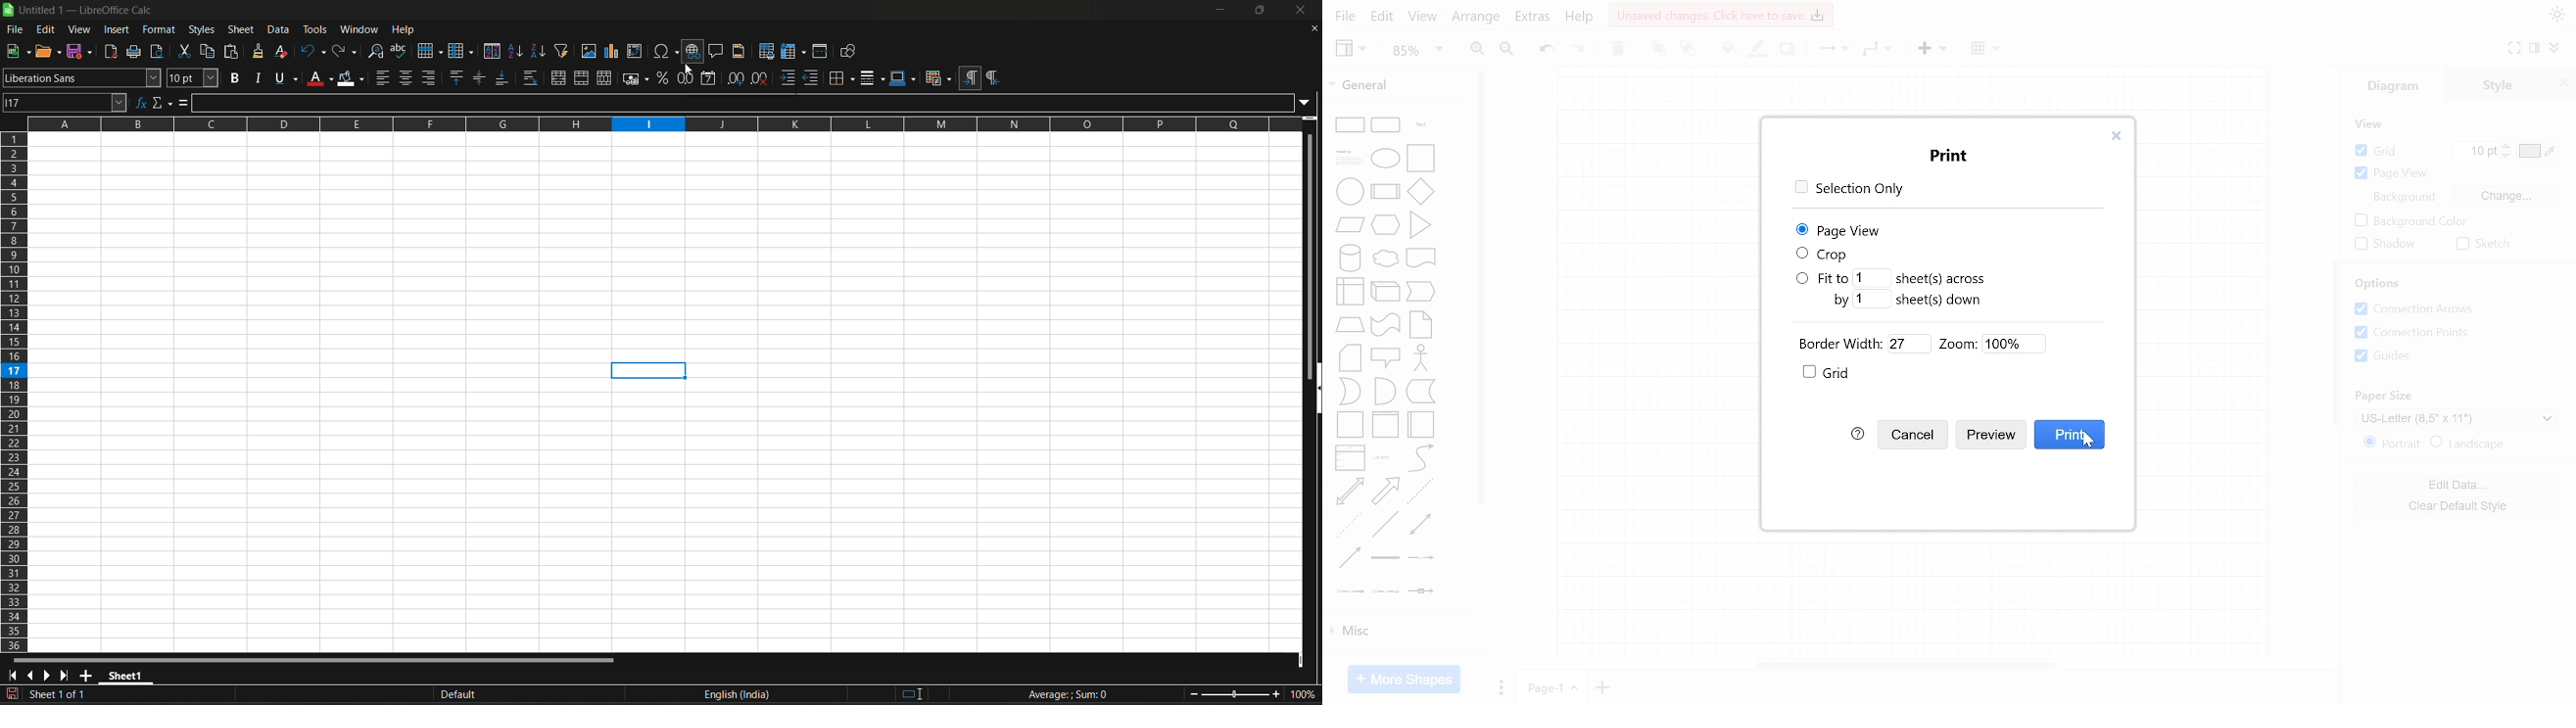 Image resolution: width=2576 pixels, height=728 pixels. I want to click on paste, so click(232, 50).